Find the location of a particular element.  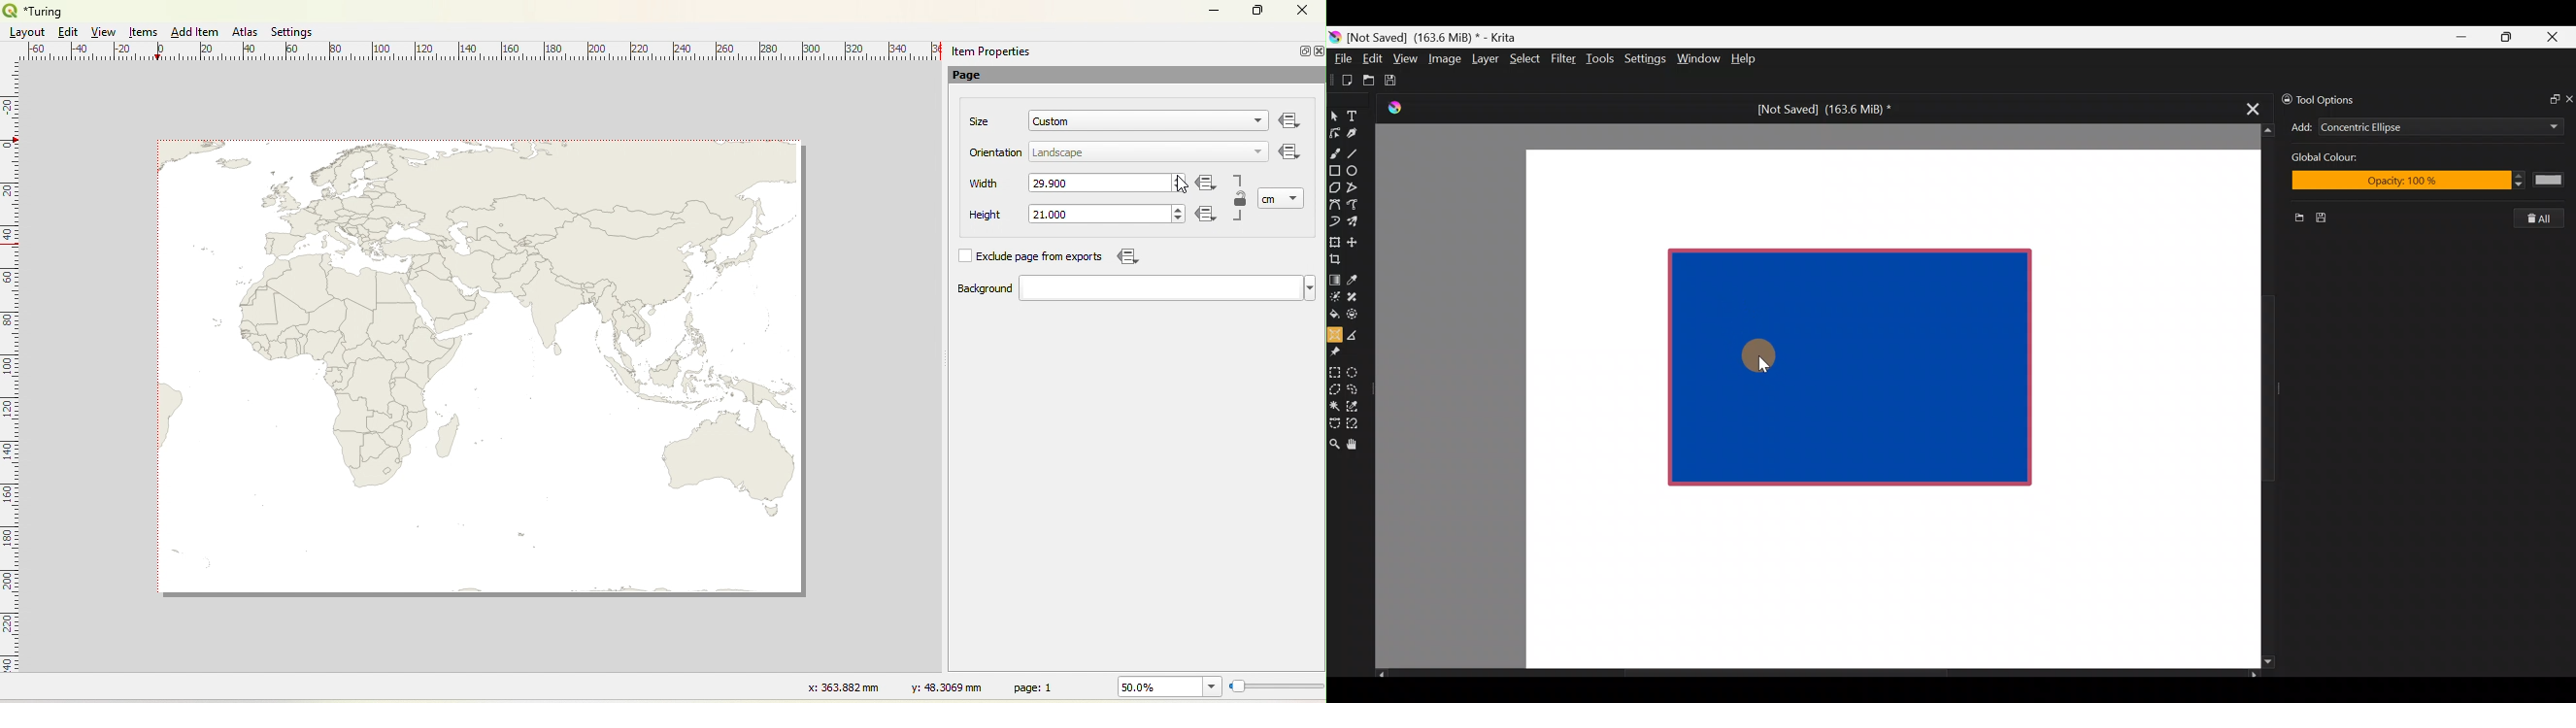

Ellipse tool is located at coordinates (1358, 169).